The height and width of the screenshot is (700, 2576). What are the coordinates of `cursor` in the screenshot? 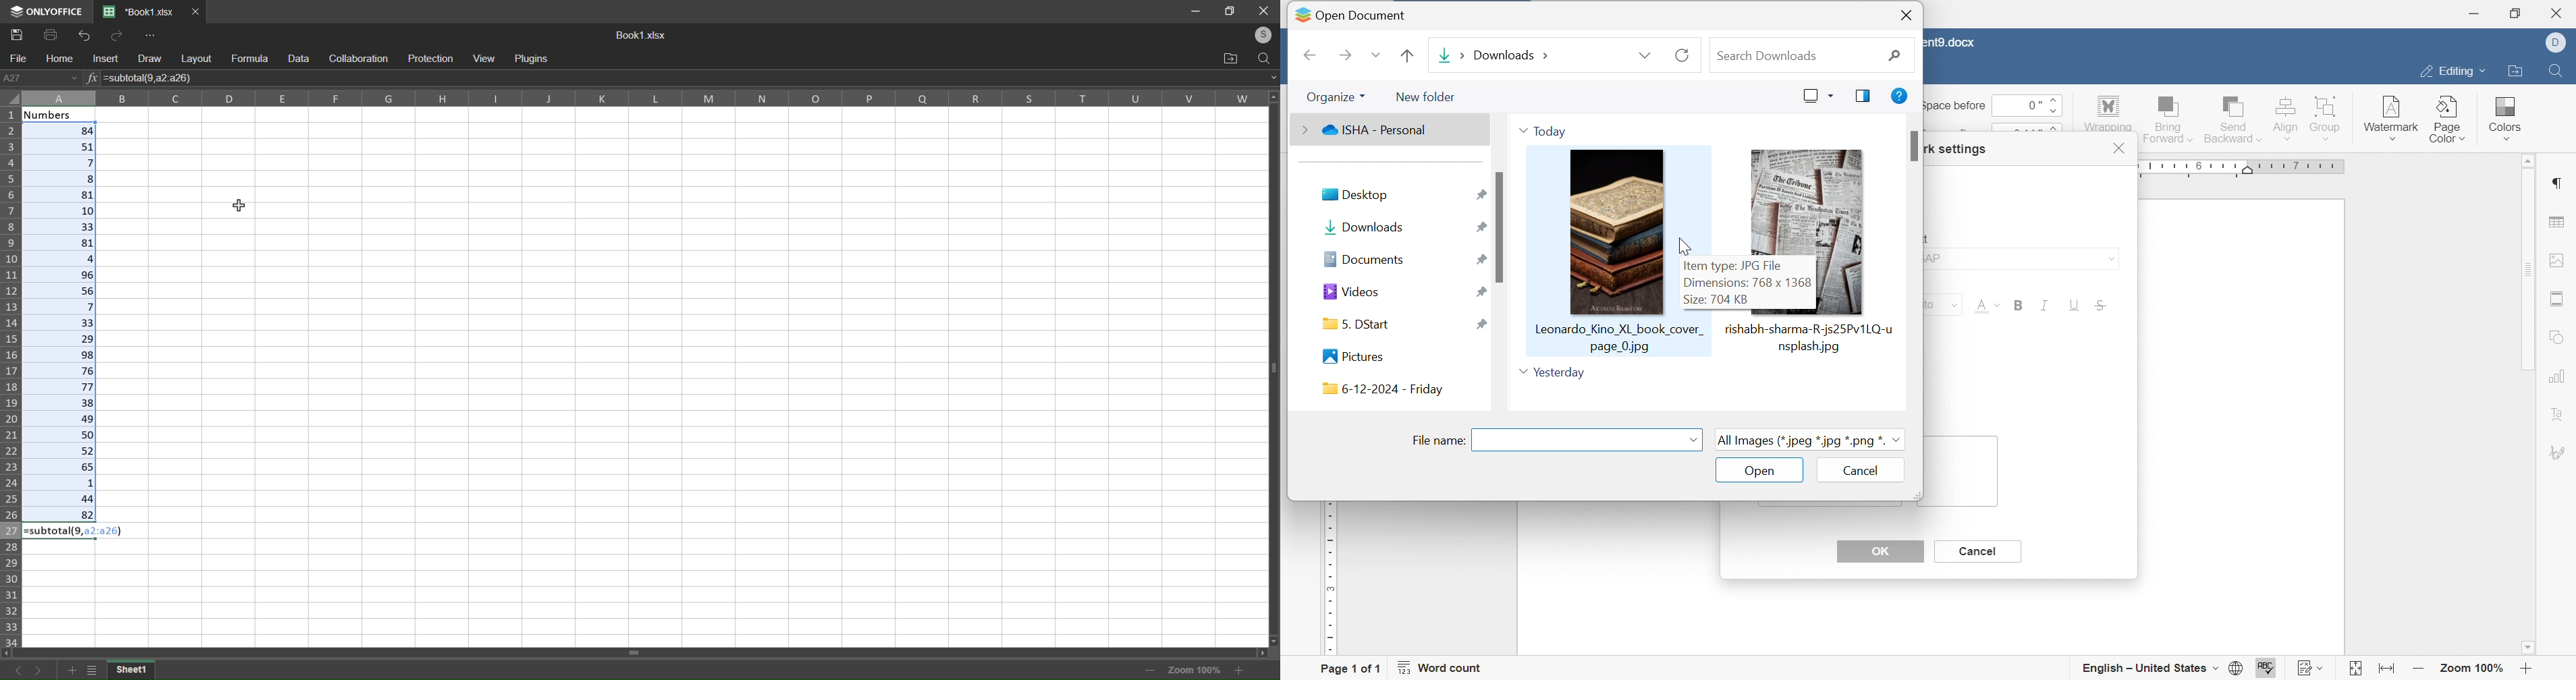 It's located at (239, 205).